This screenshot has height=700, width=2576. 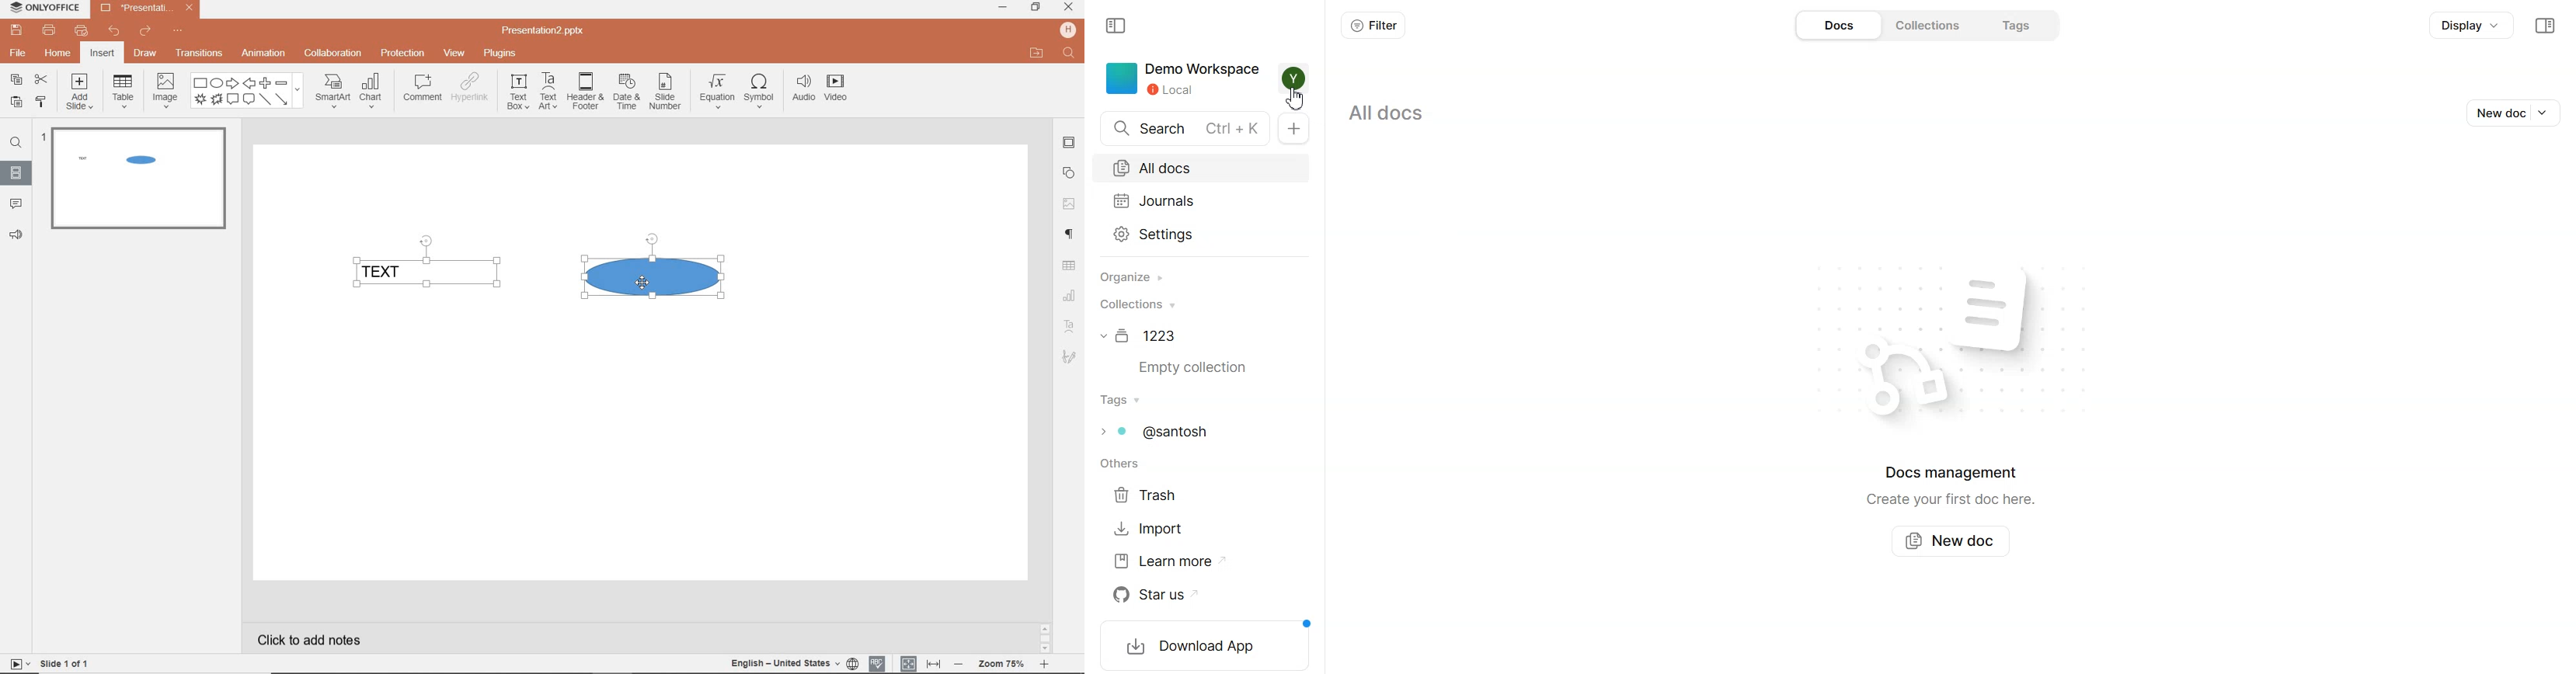 I want to click on Docs management, so click(x=1955, y=473).